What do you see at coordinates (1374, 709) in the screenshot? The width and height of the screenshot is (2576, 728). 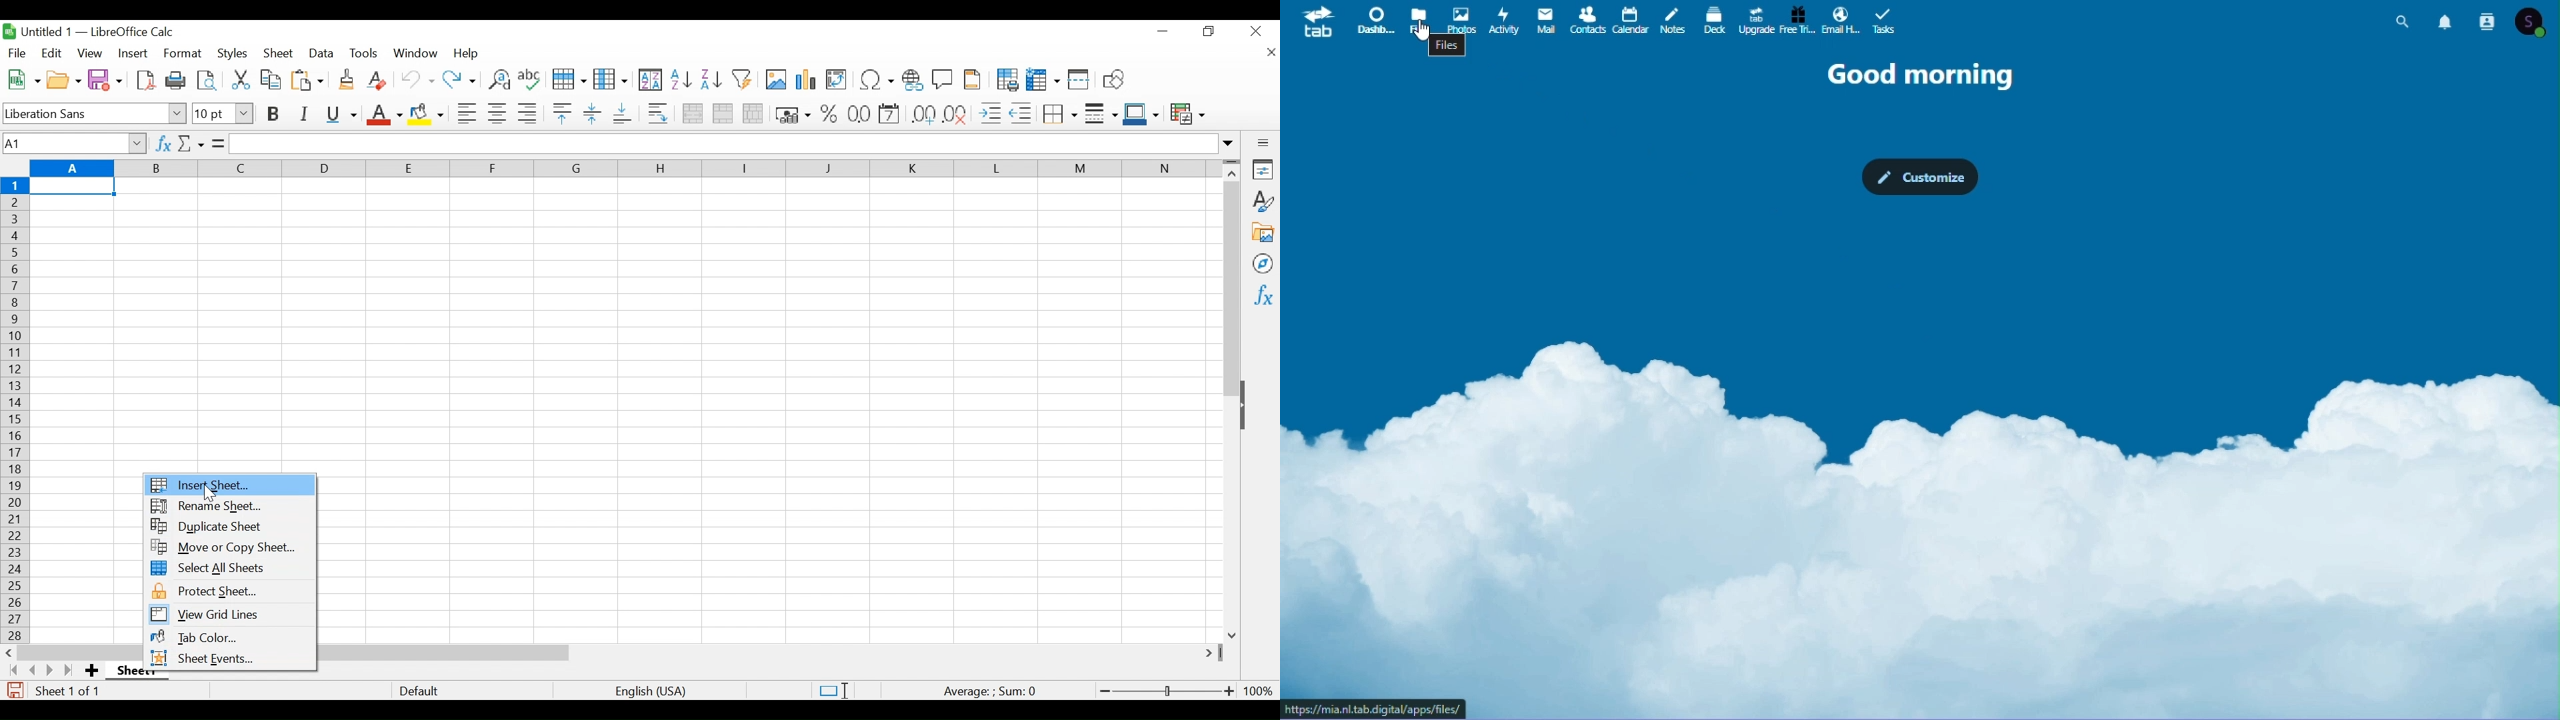 I see `URL` at bounding box center [1374, 709].